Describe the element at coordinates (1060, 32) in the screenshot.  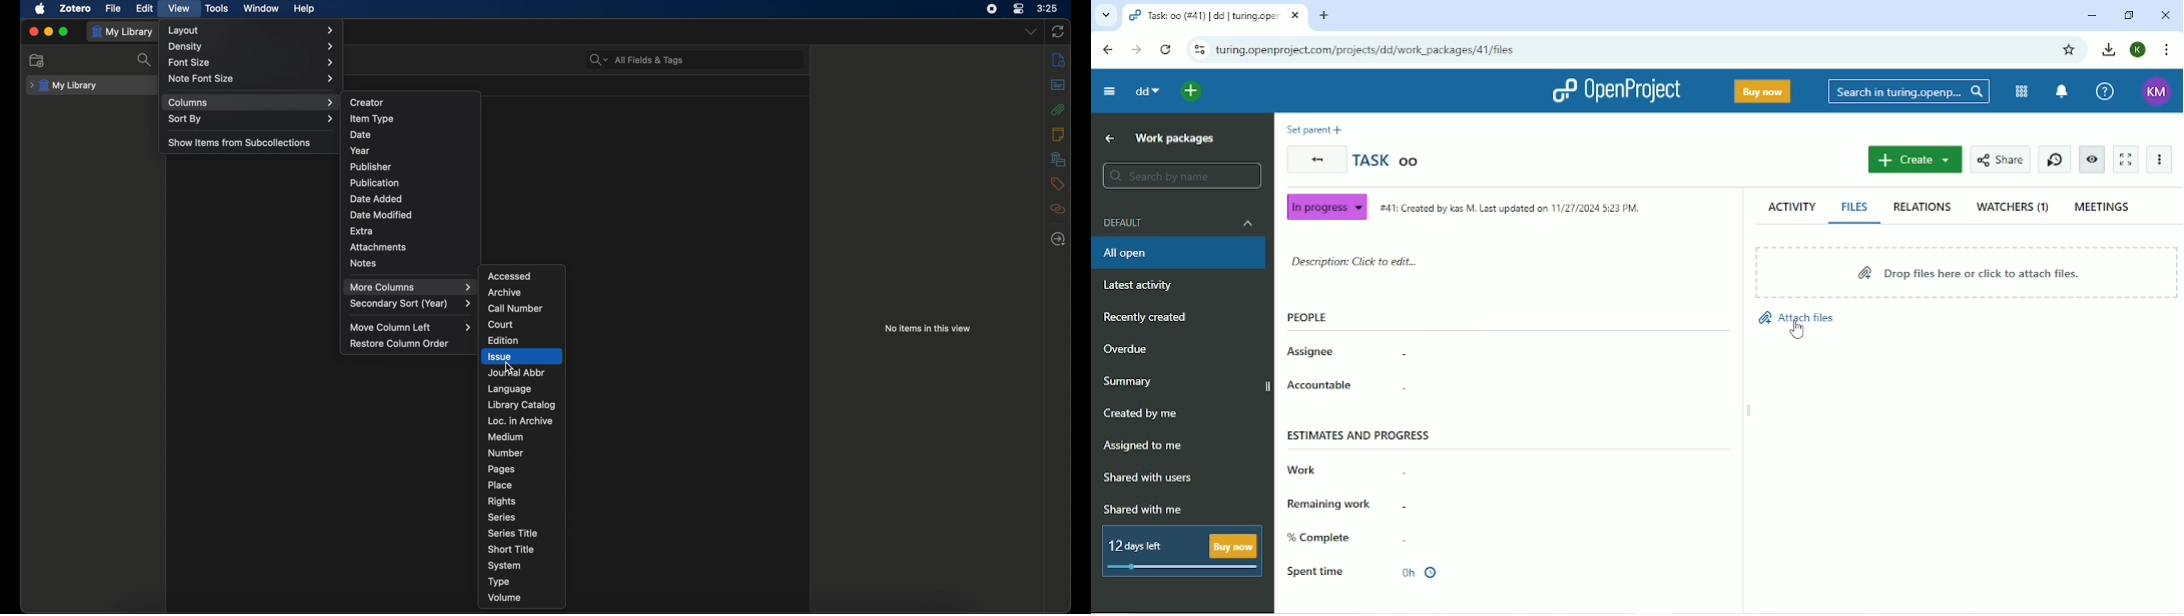
I see `sync` at that location.